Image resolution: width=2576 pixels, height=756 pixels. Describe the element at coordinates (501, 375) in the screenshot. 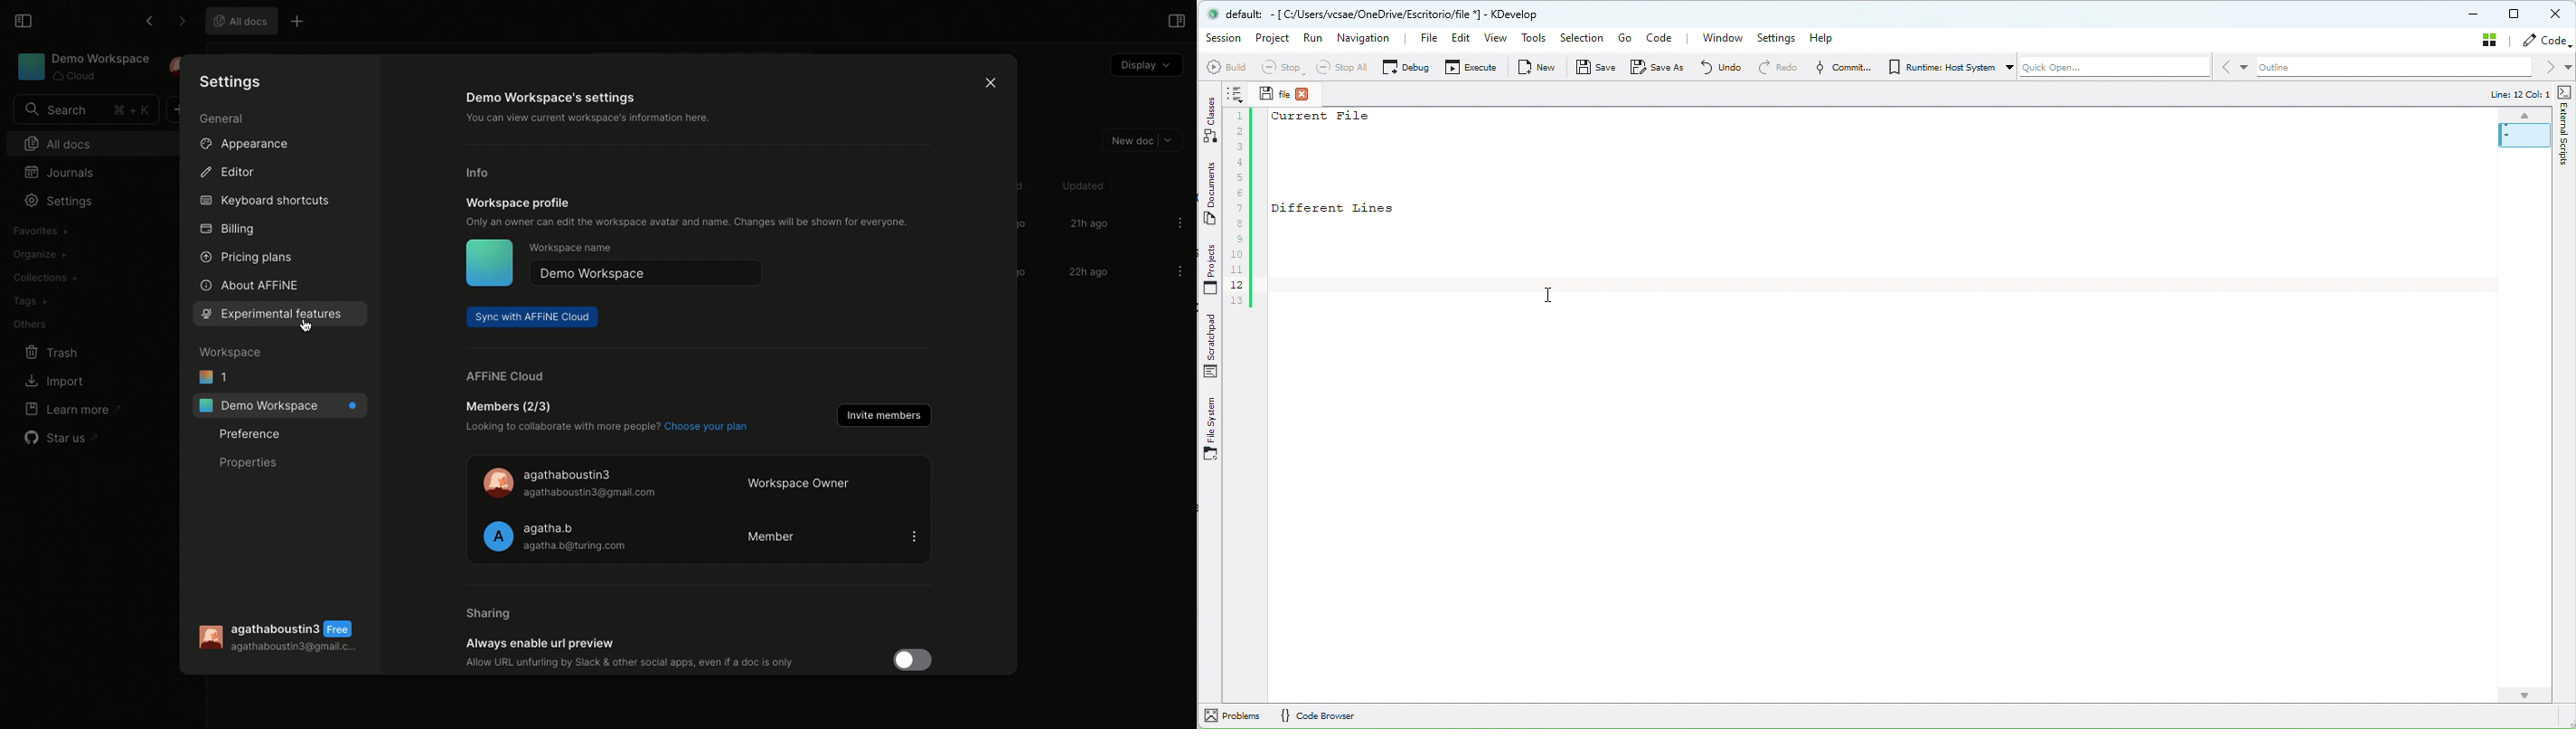

I see `AFFINE cloud` at that location.